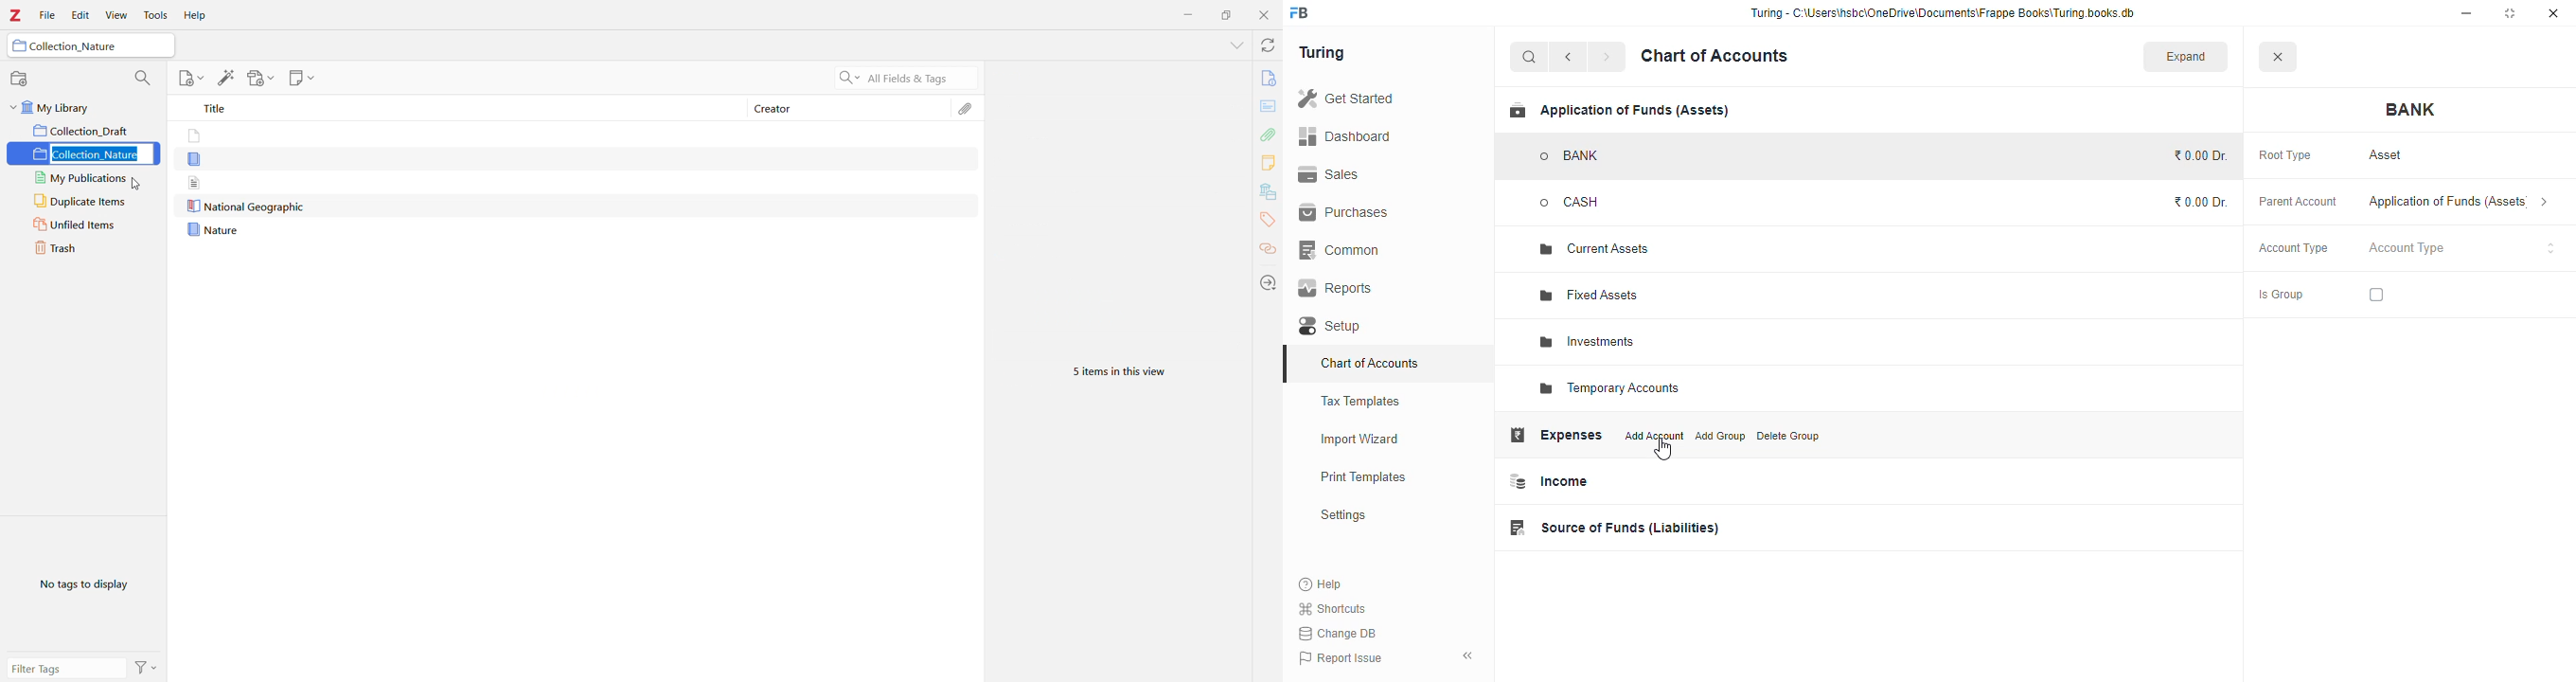 Image resolution: width=2576 pixels, height=700 pixels. What do you see at coordinates (142, 76) in the screenshot?
I see `Filter Collections` at bounding box center [142, 76].